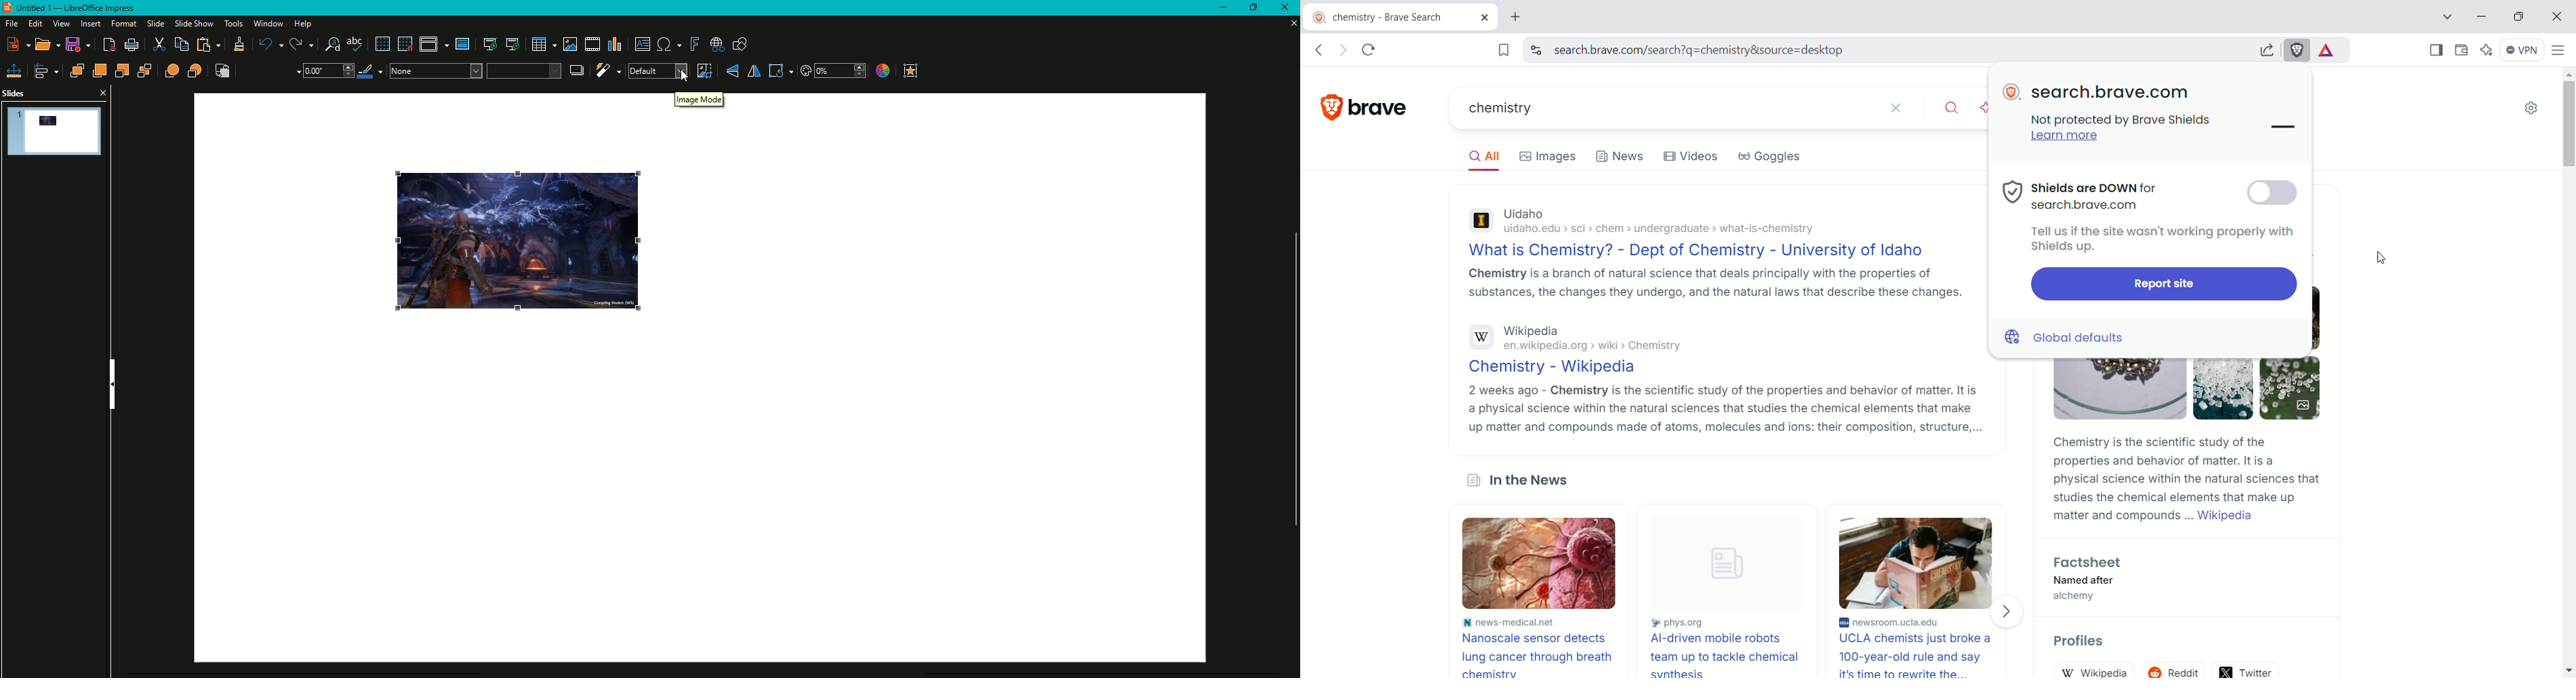 The image size is (2576, 700). I want to click on Insert, so click(88, 24).